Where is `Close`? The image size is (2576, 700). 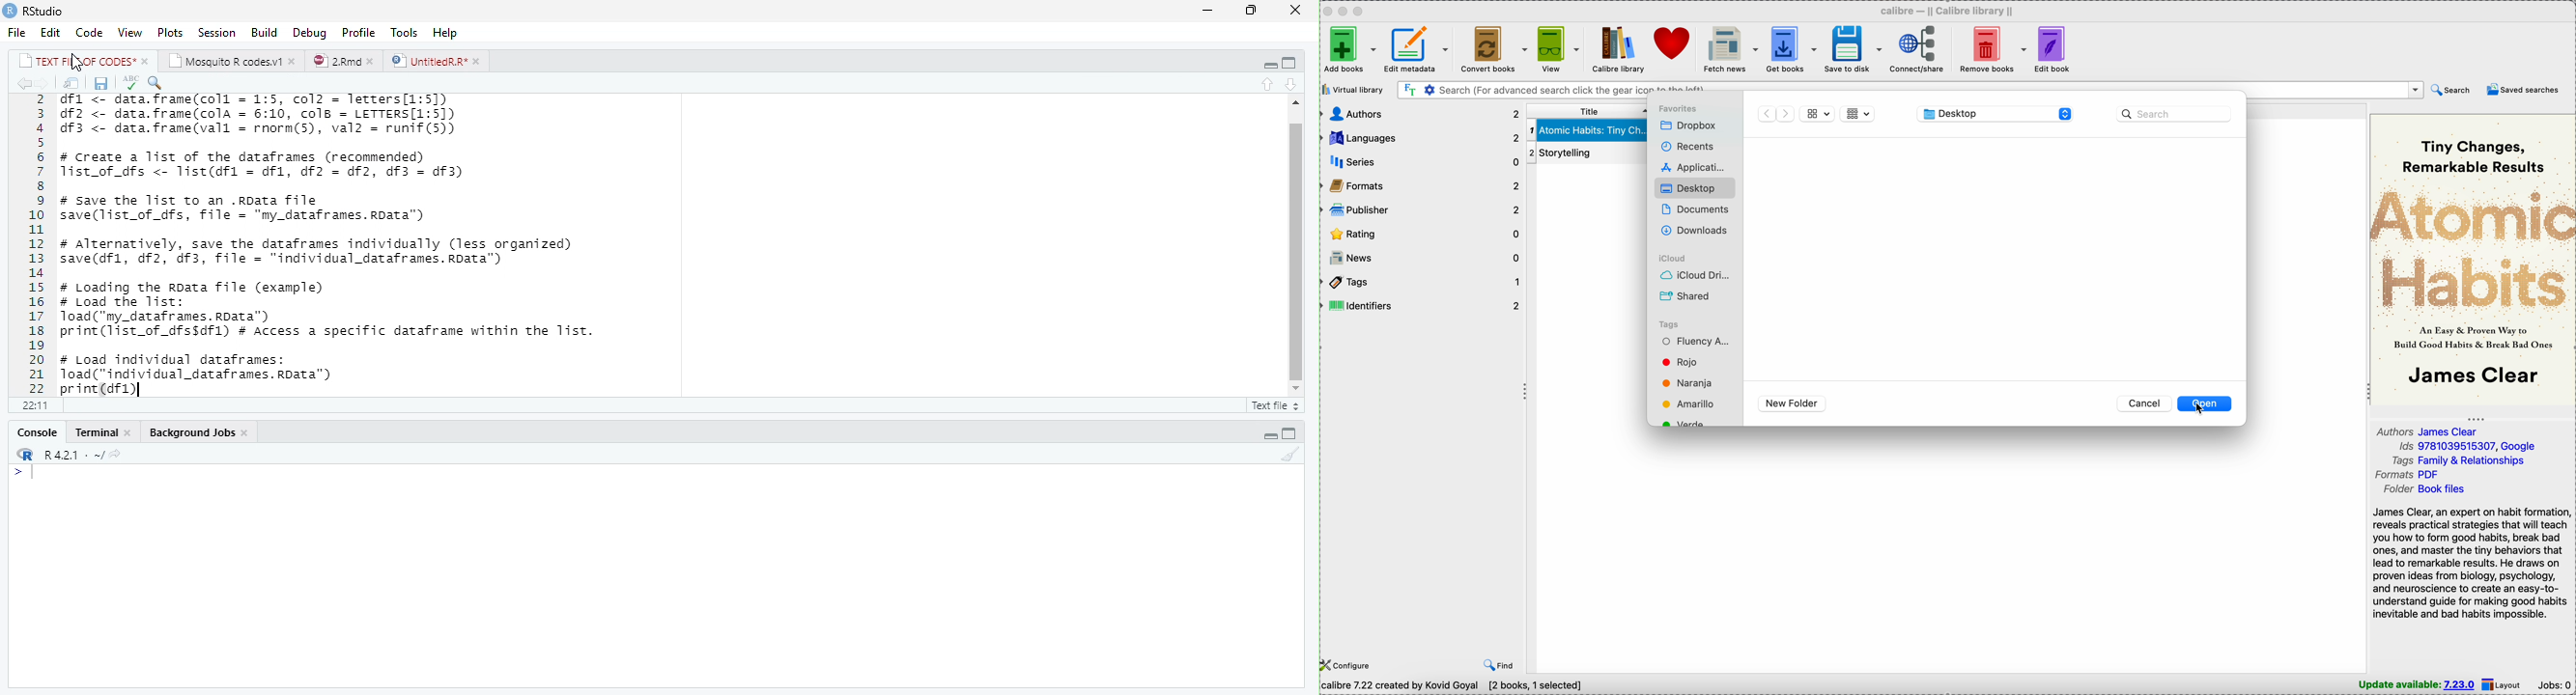 Close is located at coordinates (1295, 11).